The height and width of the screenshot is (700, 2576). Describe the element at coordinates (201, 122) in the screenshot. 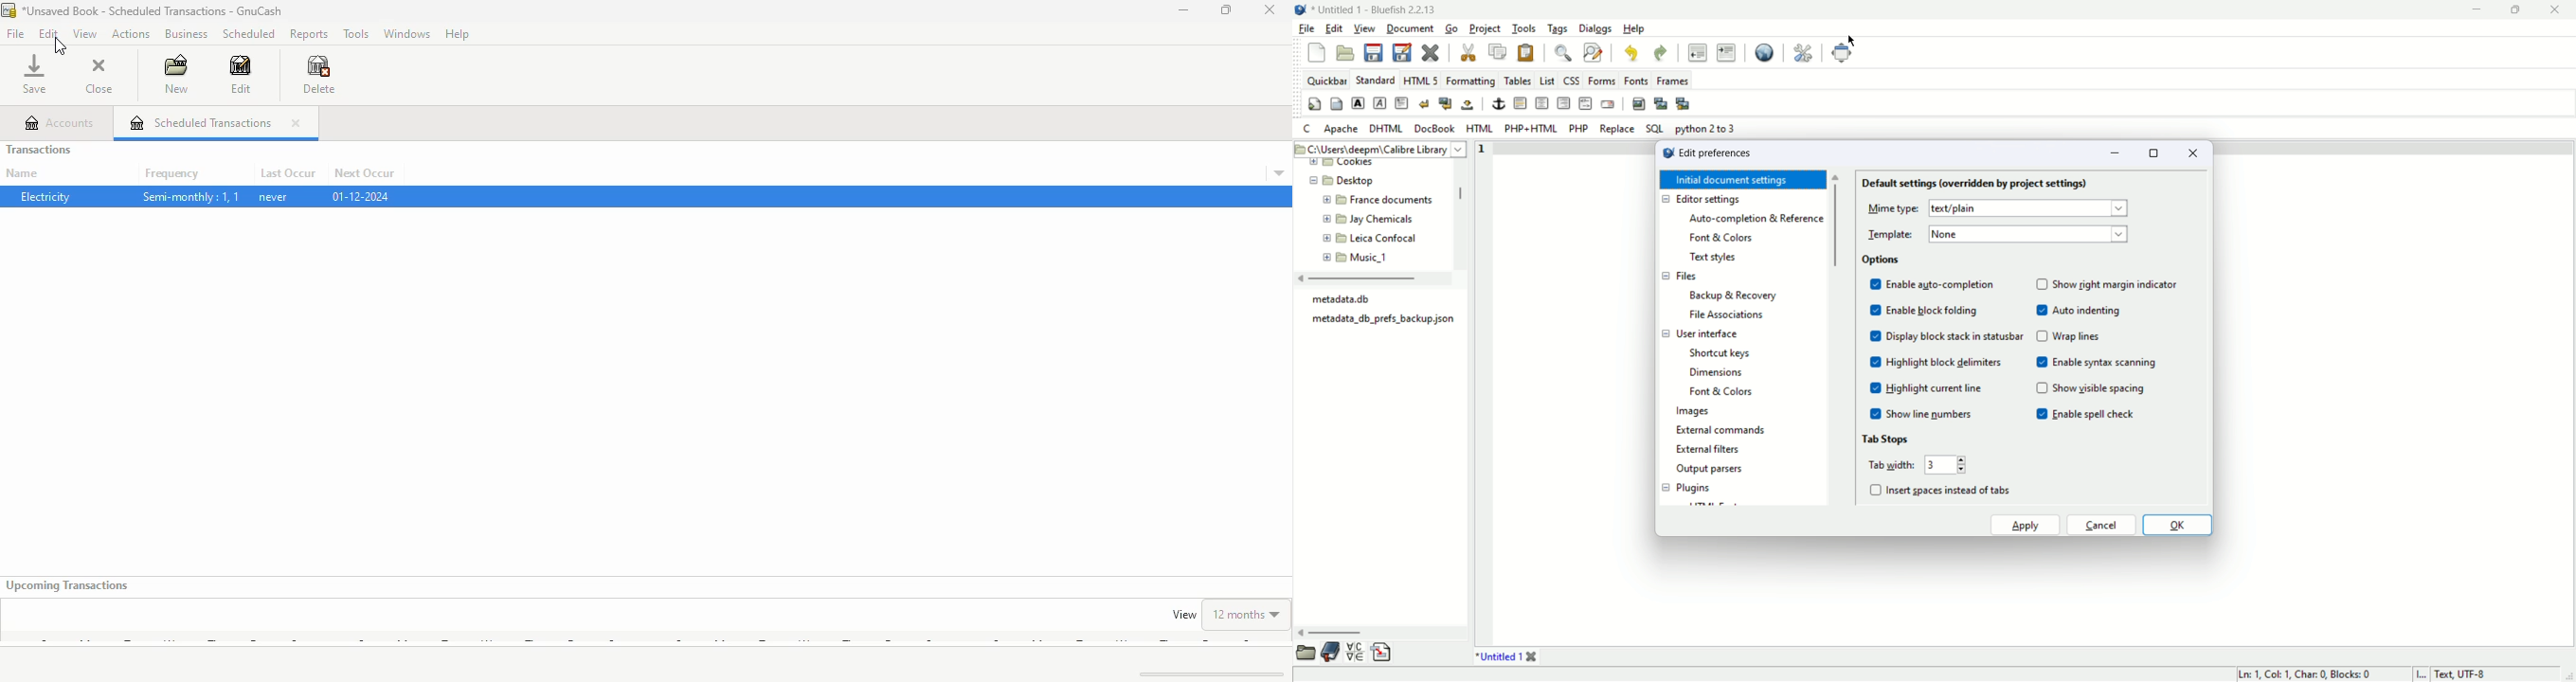

I see `scheduled transactions` at that location.